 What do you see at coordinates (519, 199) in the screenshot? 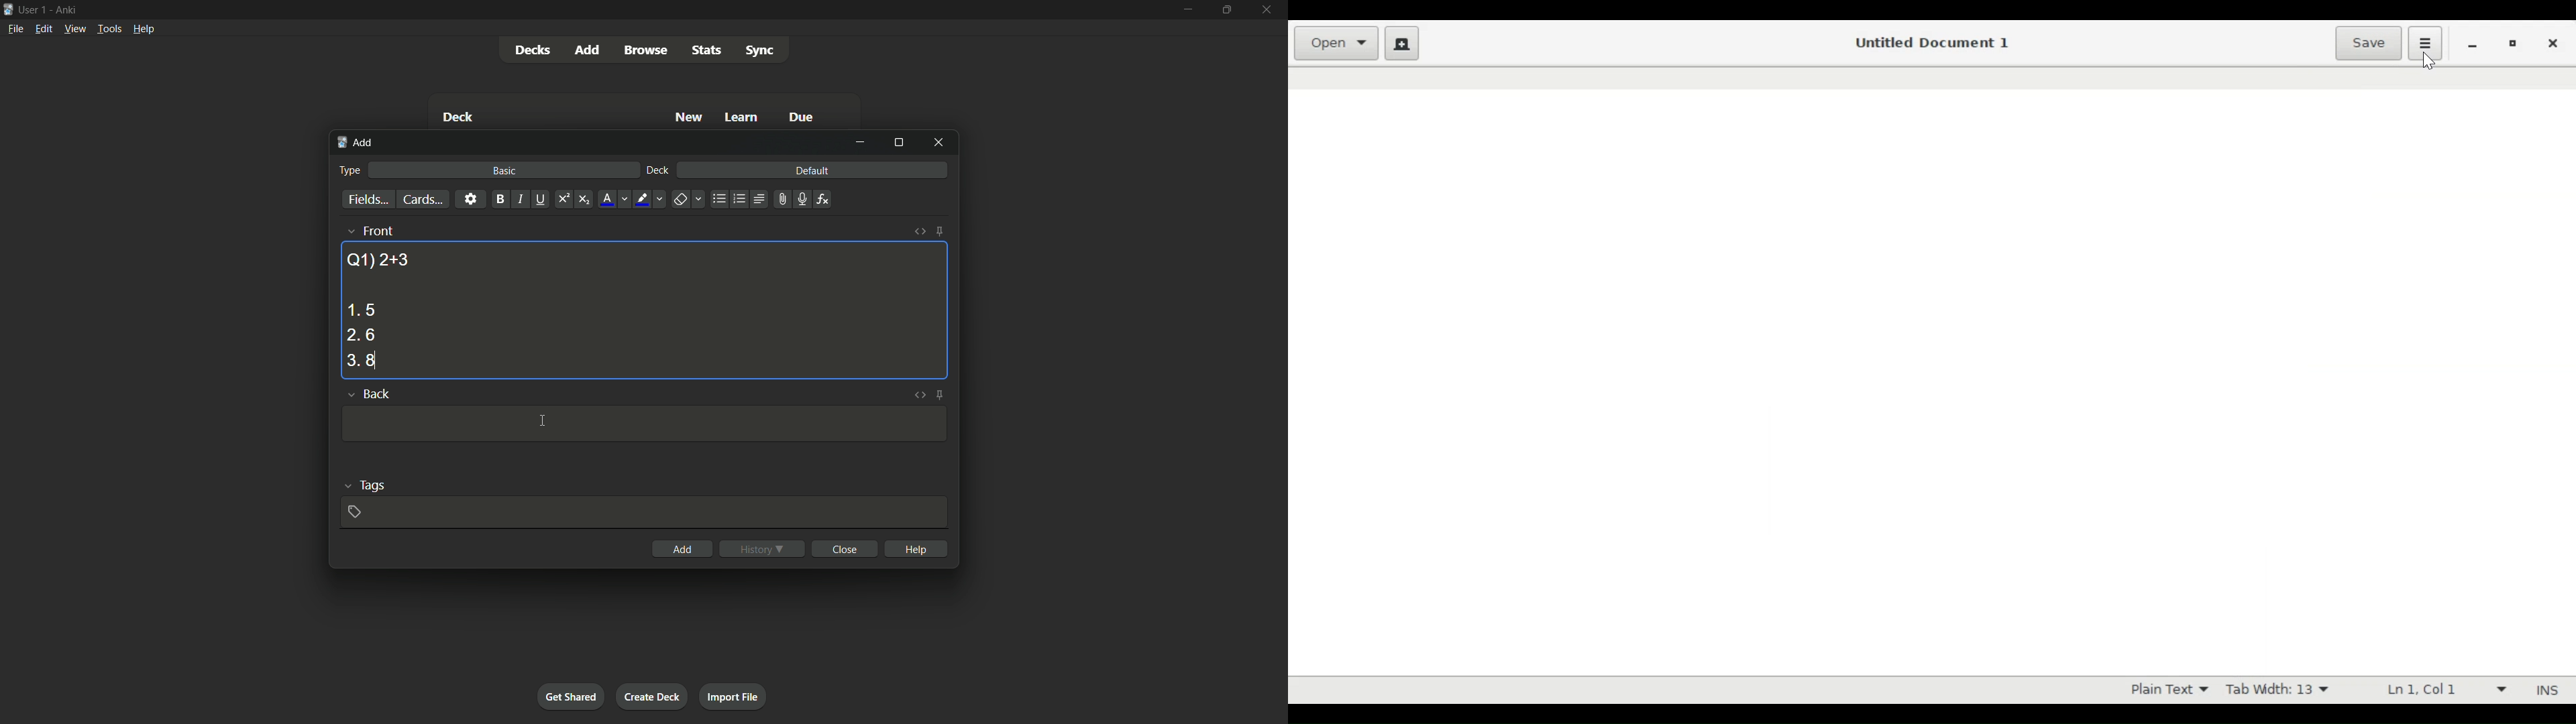
I see `italic` at bounding box center [519, 199].